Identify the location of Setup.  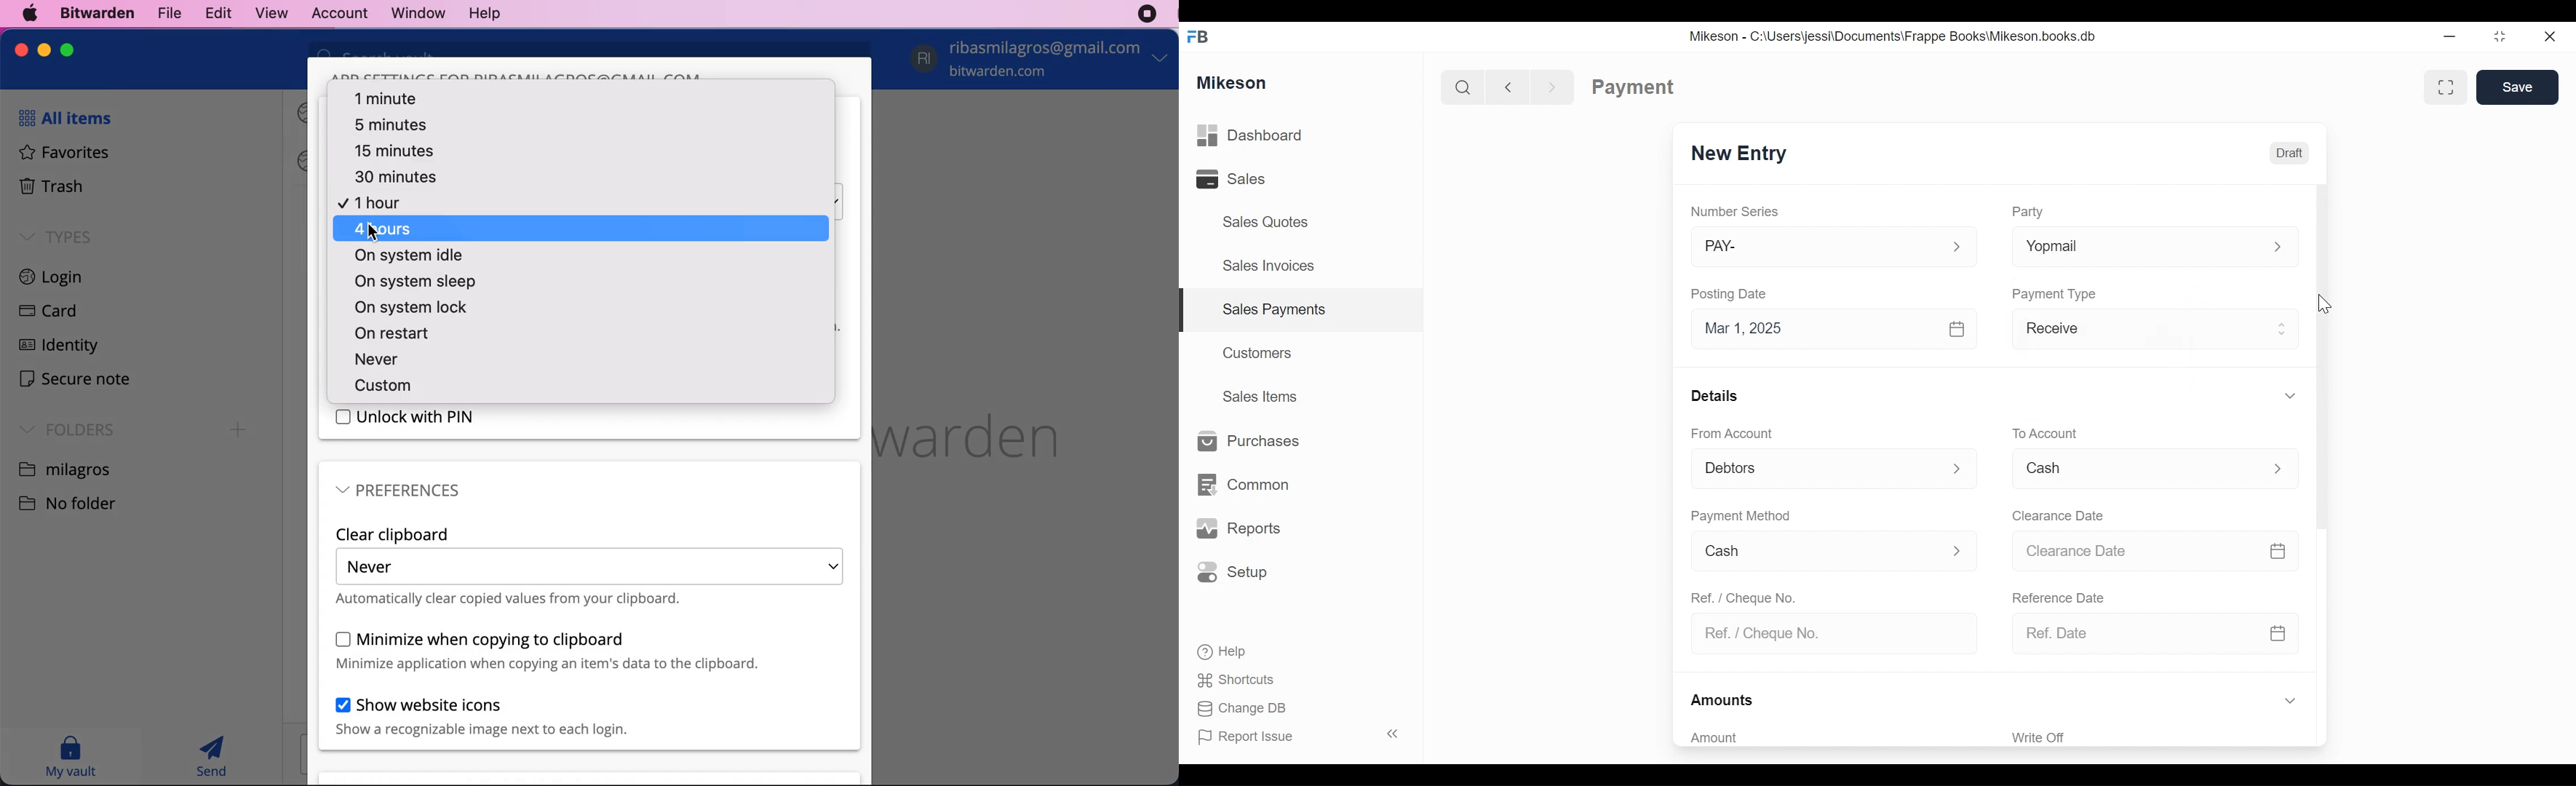
(1237, 573).